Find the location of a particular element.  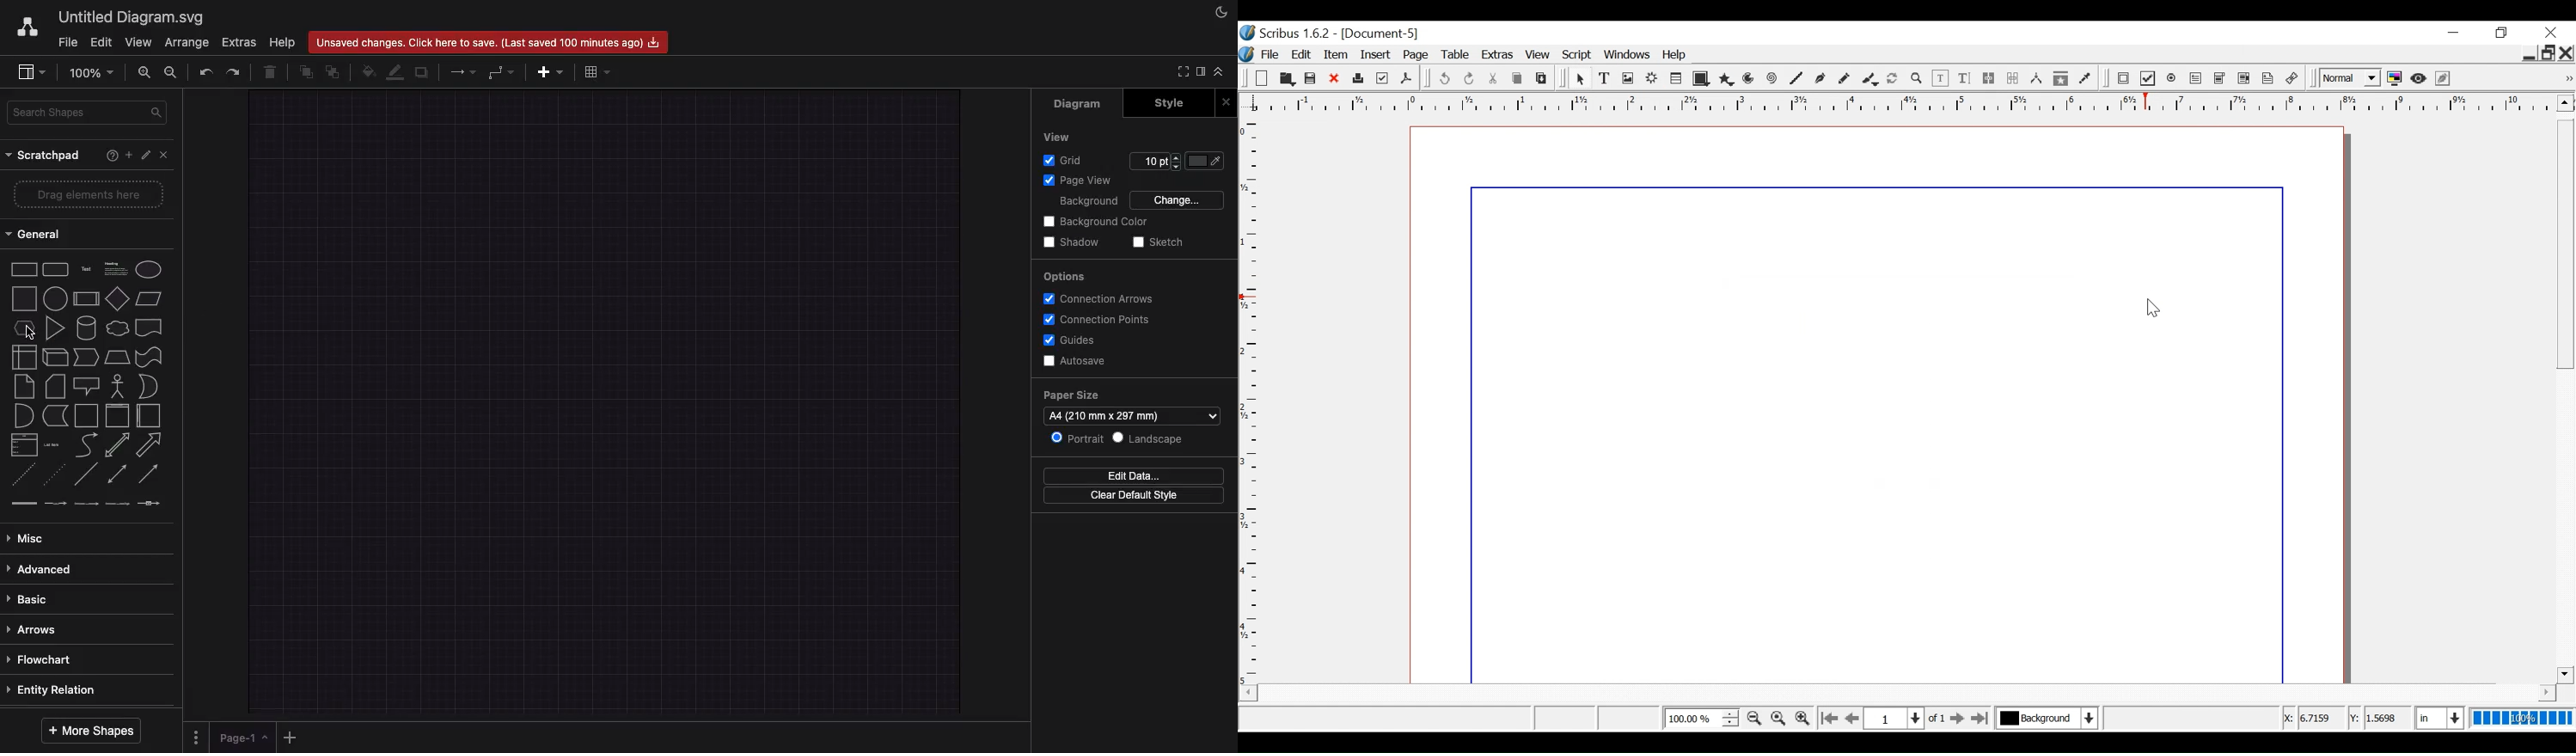

100% is located at coordinates (2523, 717).